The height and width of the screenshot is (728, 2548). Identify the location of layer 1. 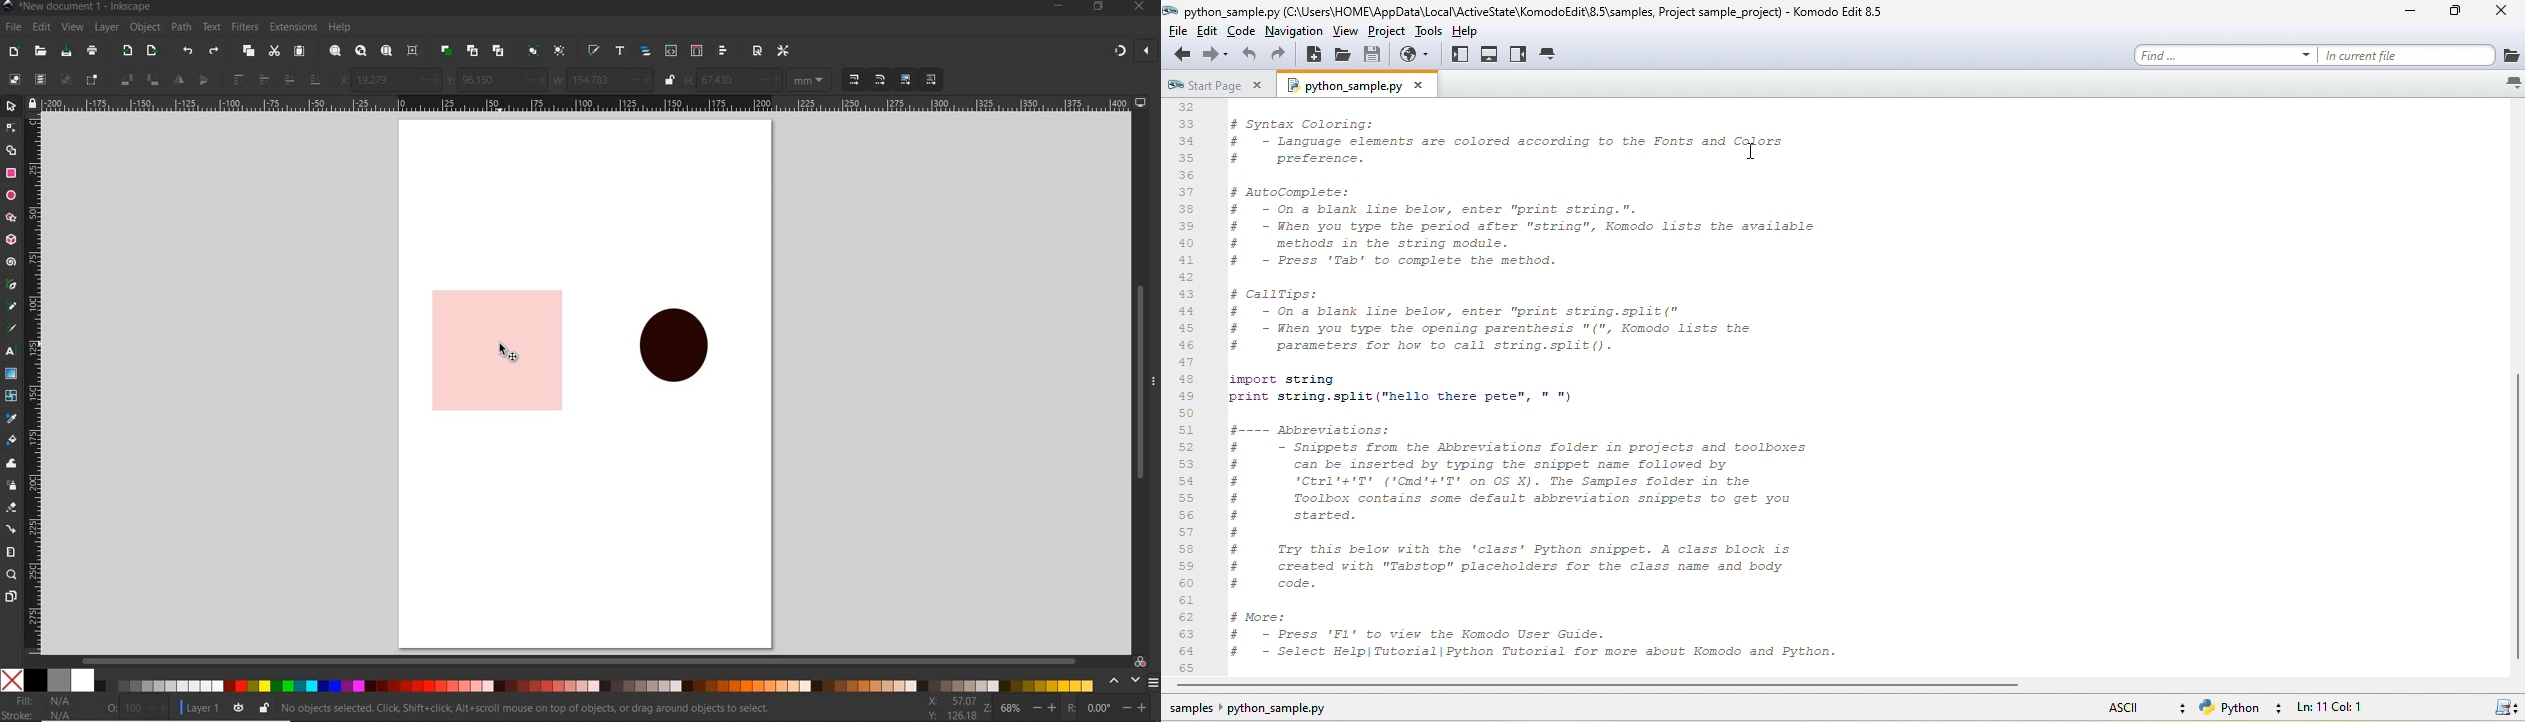
(214, 707).